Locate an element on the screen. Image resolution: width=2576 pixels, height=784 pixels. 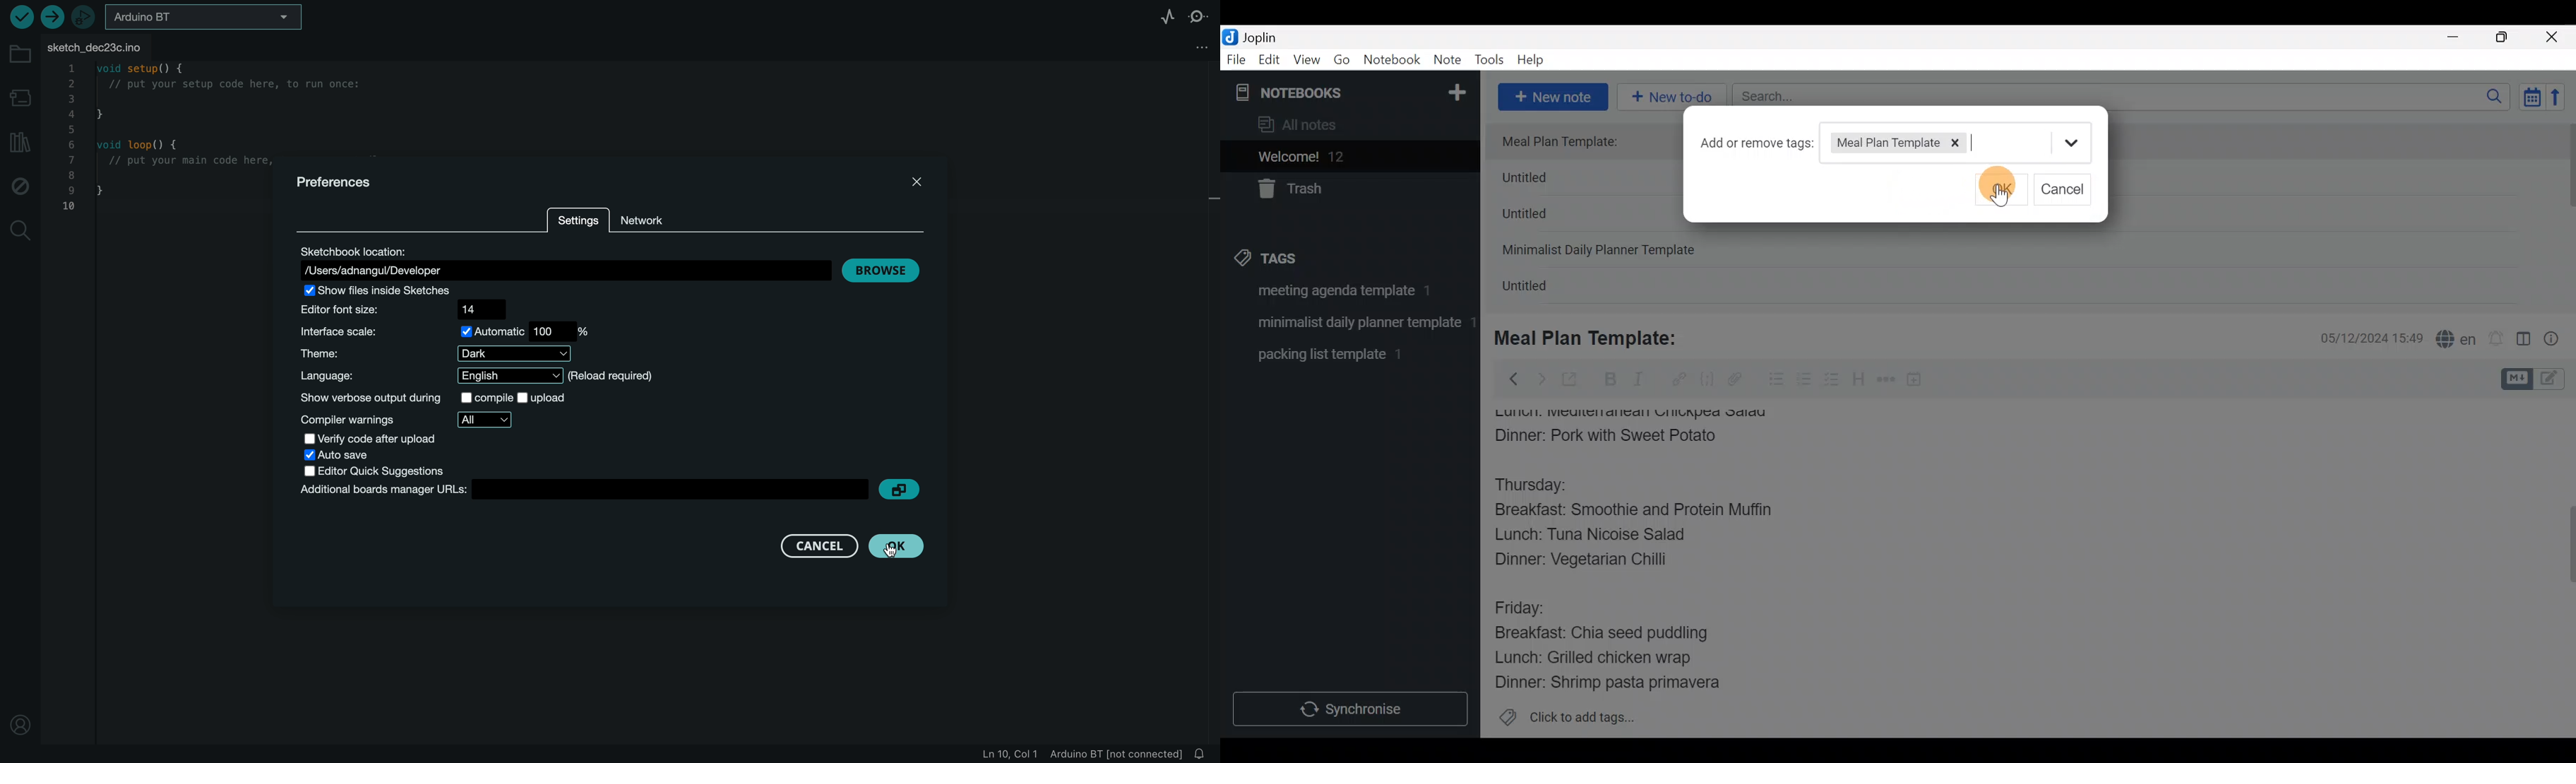
Breakfast: Chia seed puddling is located at coordinates (1609, 633).